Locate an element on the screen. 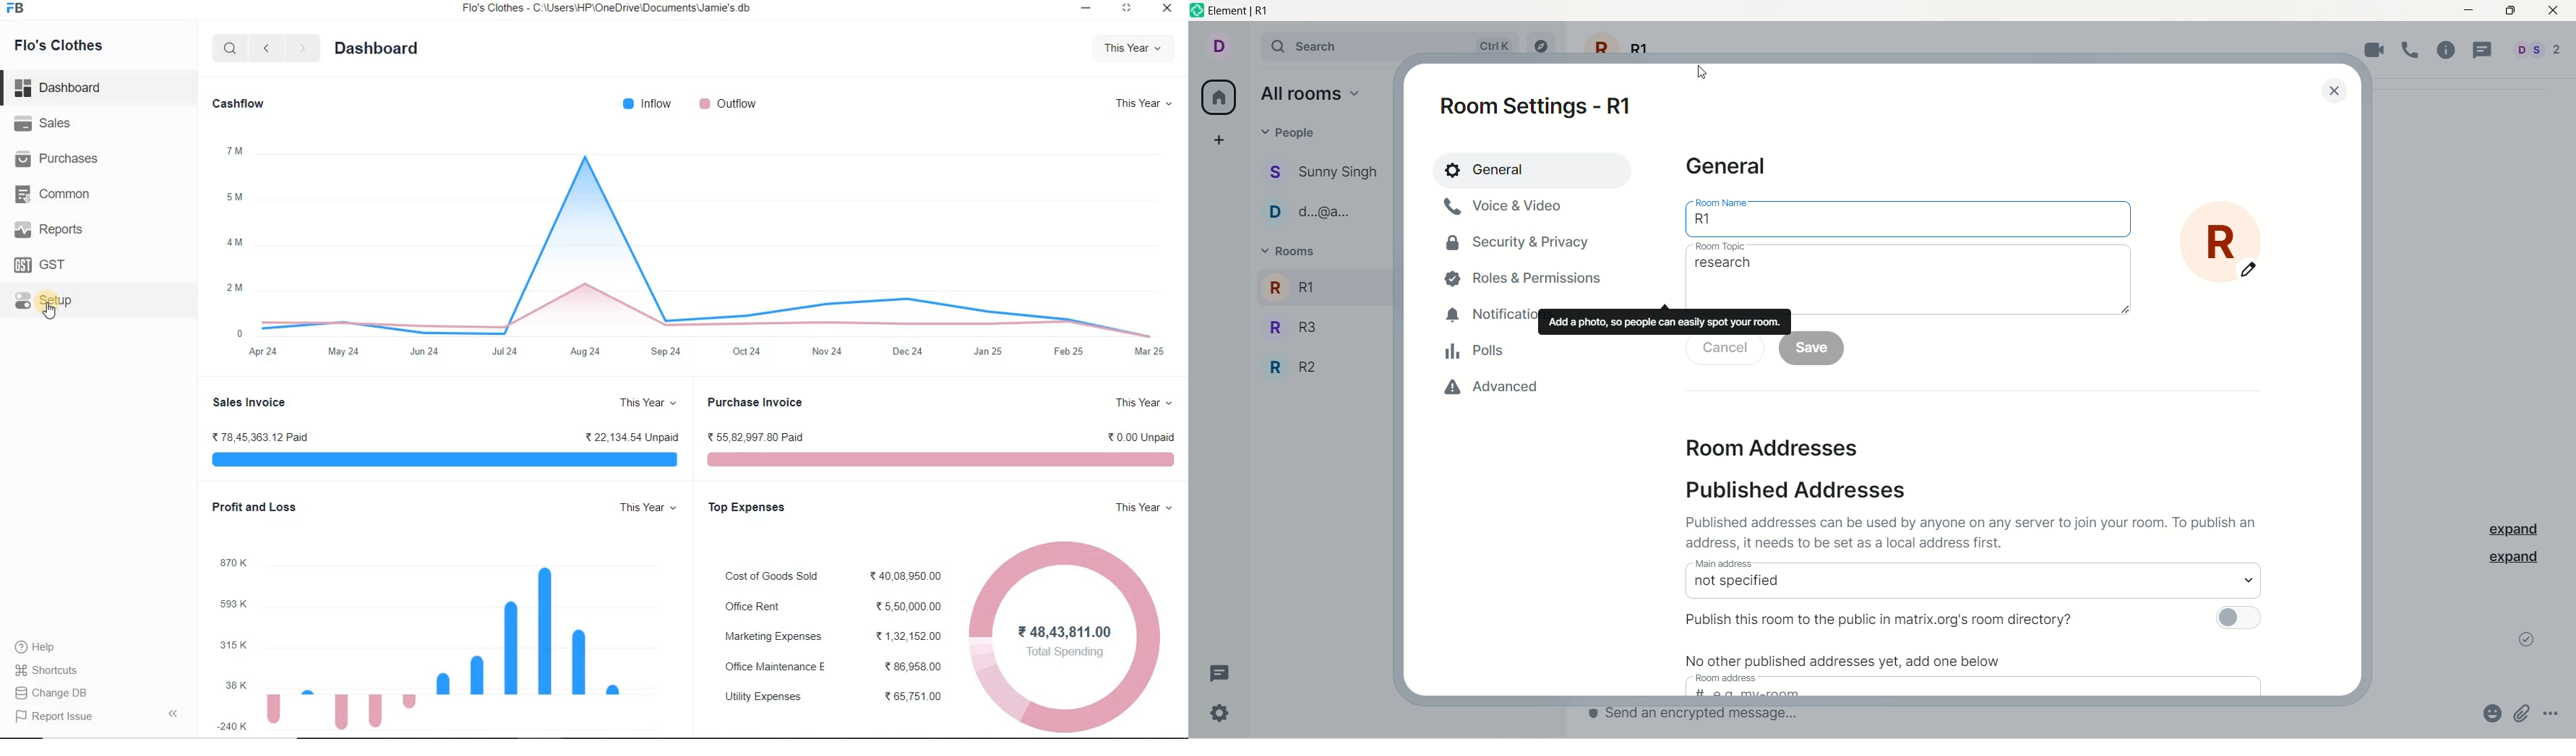 This screenshot has height=756, width=2576. Purchases is located at coordinates (57, 157).